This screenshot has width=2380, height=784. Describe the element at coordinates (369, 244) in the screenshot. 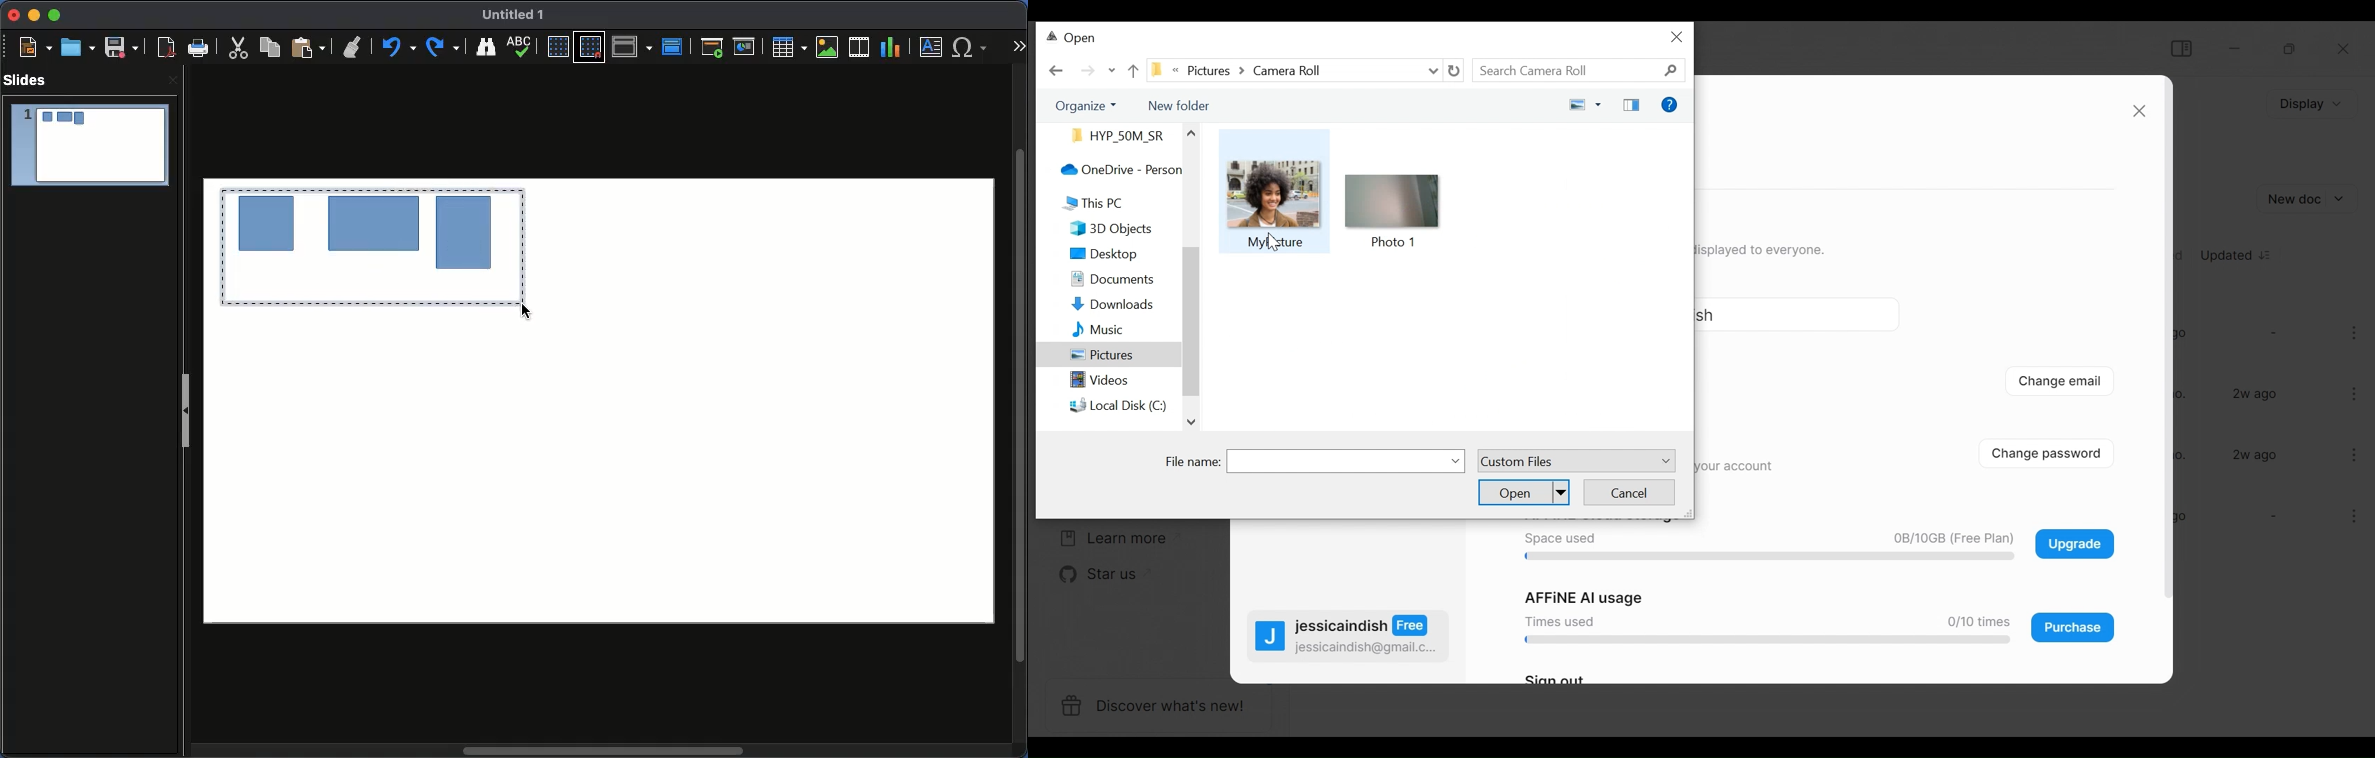

I see `Drag to` at that location.